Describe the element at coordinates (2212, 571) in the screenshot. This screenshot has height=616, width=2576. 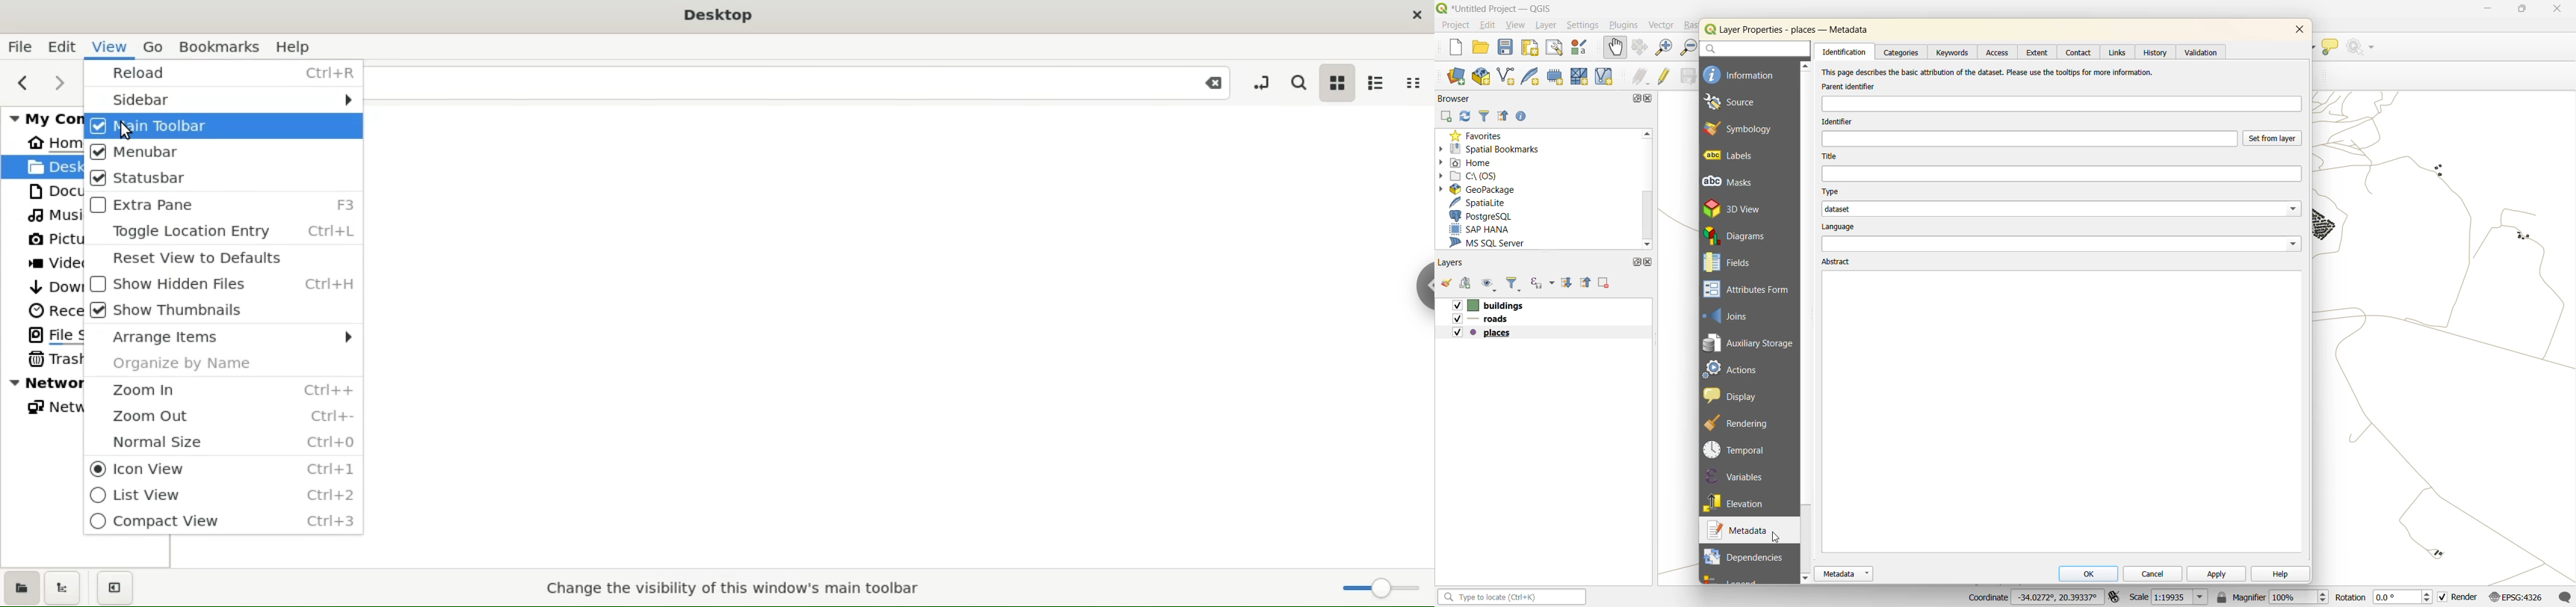
I see `apply` at that location.